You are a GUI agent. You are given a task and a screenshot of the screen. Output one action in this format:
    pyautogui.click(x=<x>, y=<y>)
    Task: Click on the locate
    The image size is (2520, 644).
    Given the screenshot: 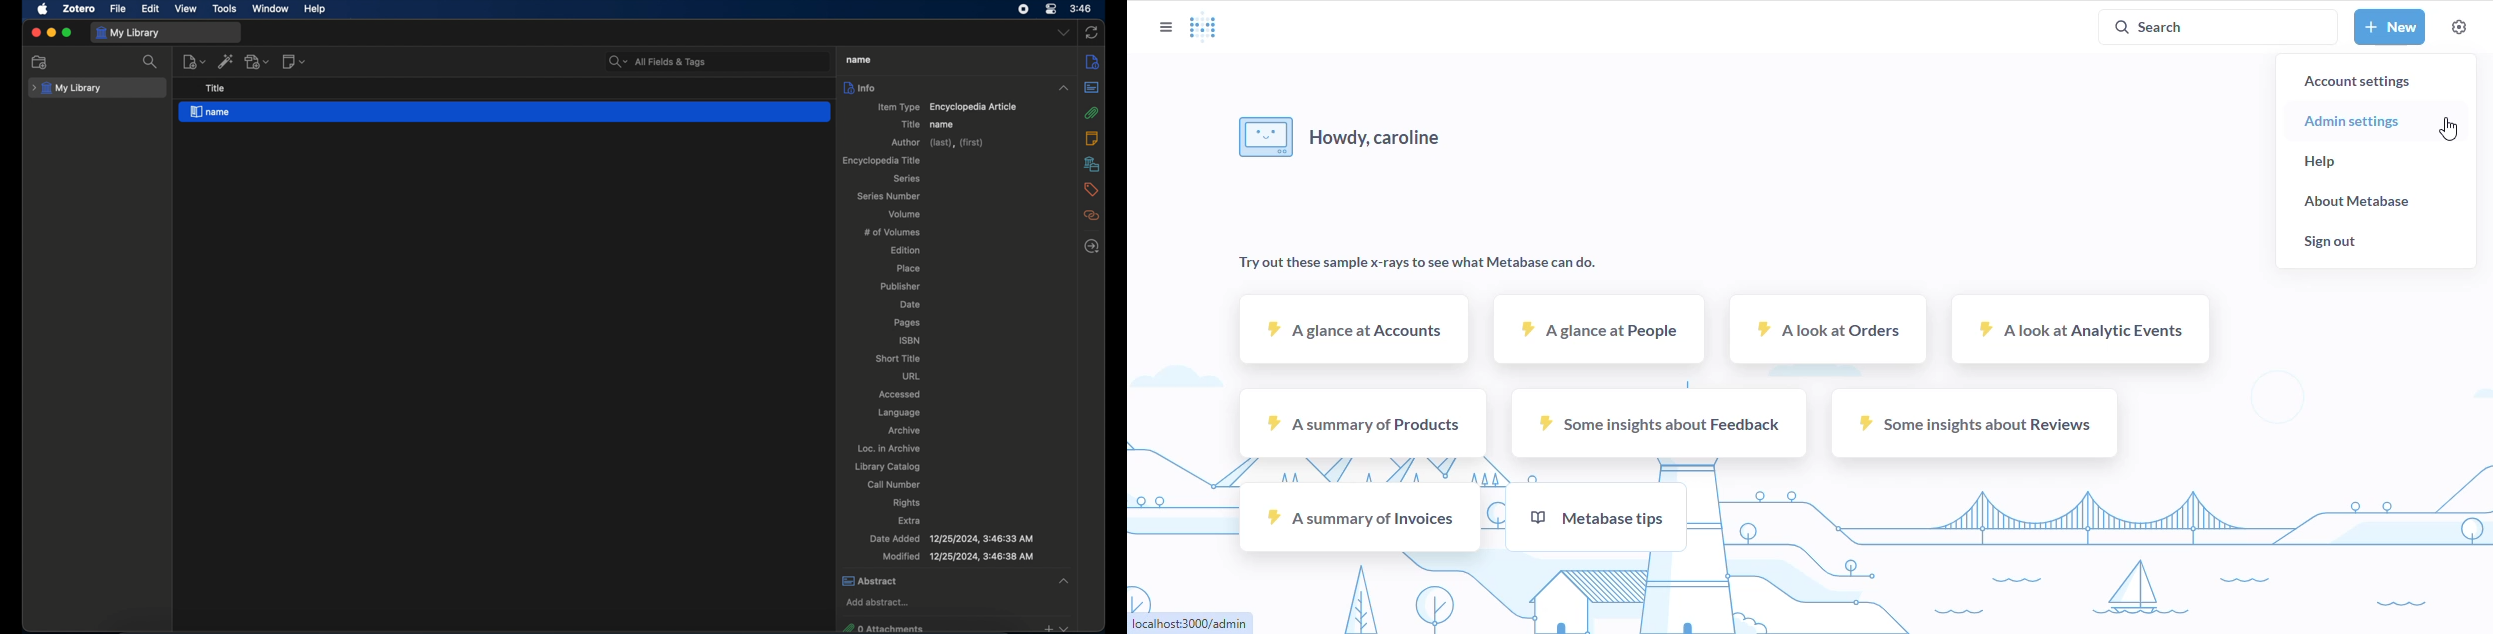 What is the action you would take?
    pyautogui.click(x=1092, y=247)
    